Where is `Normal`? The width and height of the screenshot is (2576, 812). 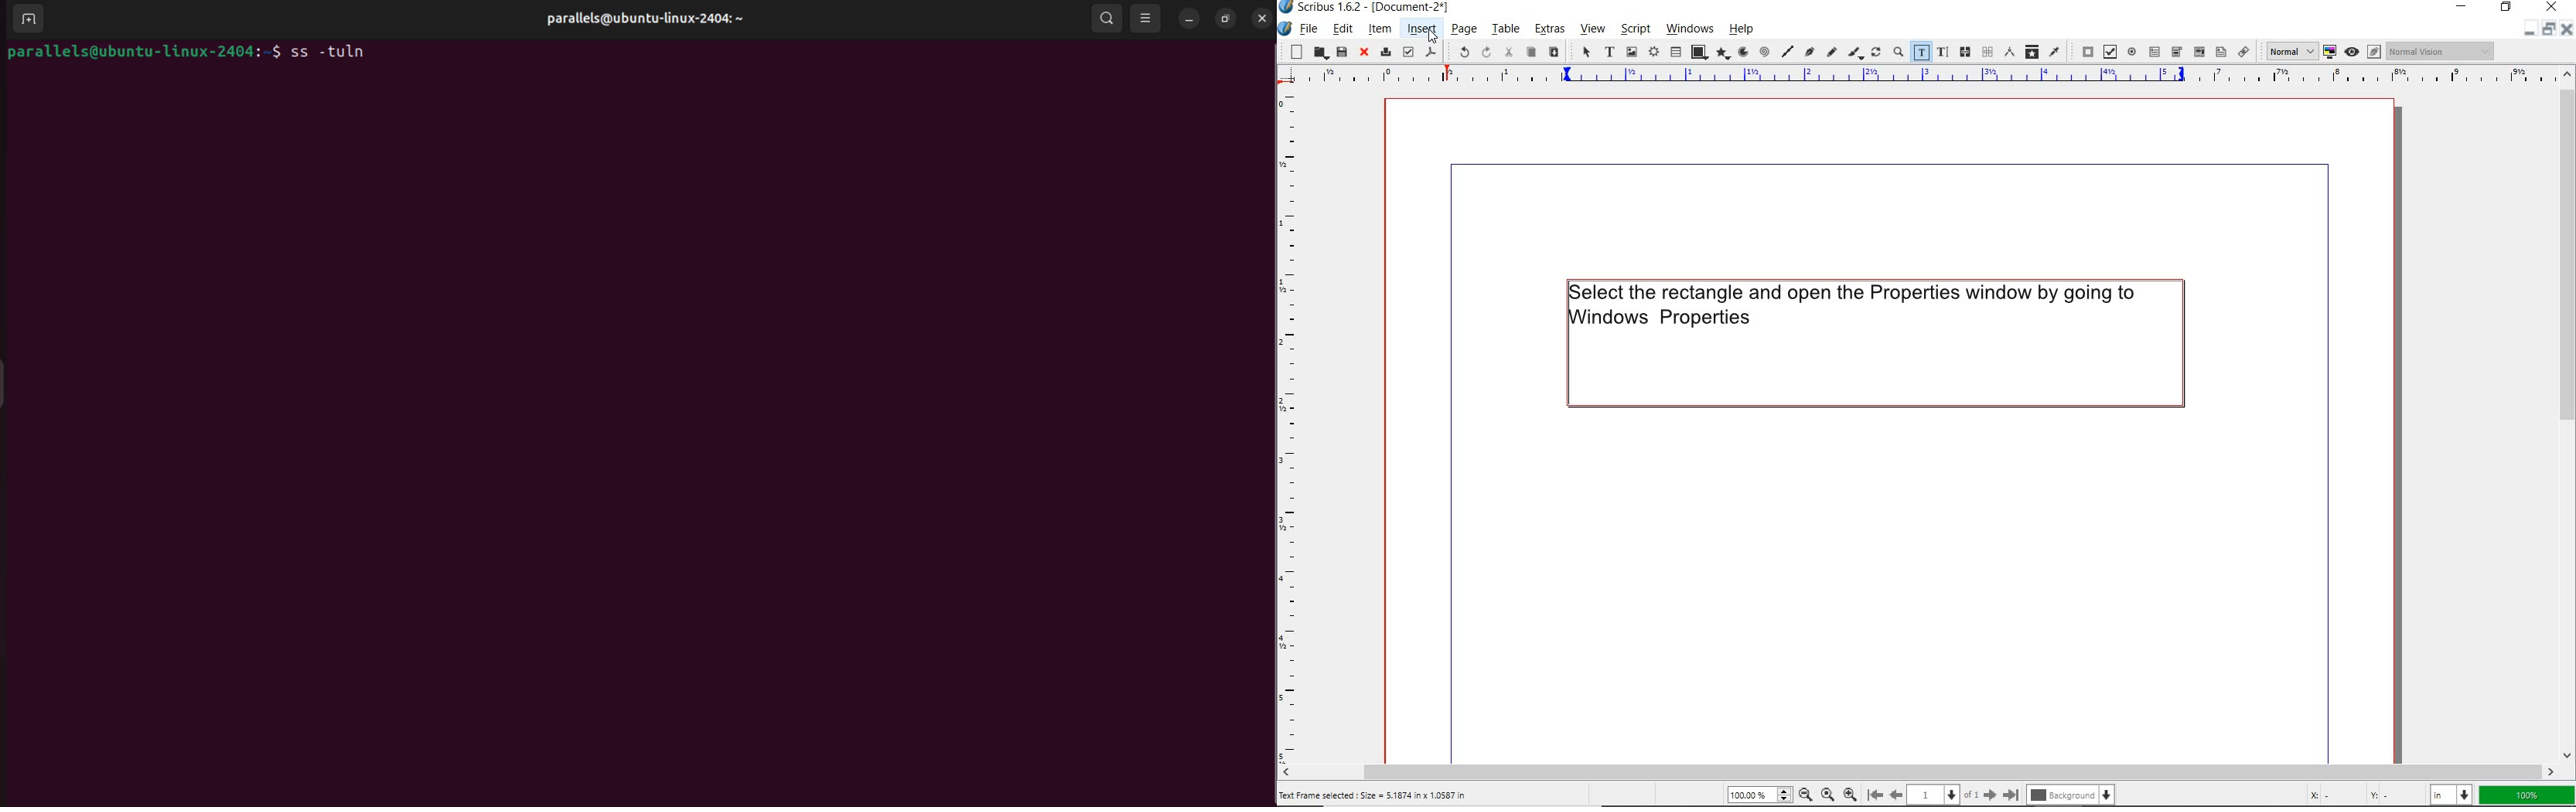
Normal is located at coordinates (2287, 50).